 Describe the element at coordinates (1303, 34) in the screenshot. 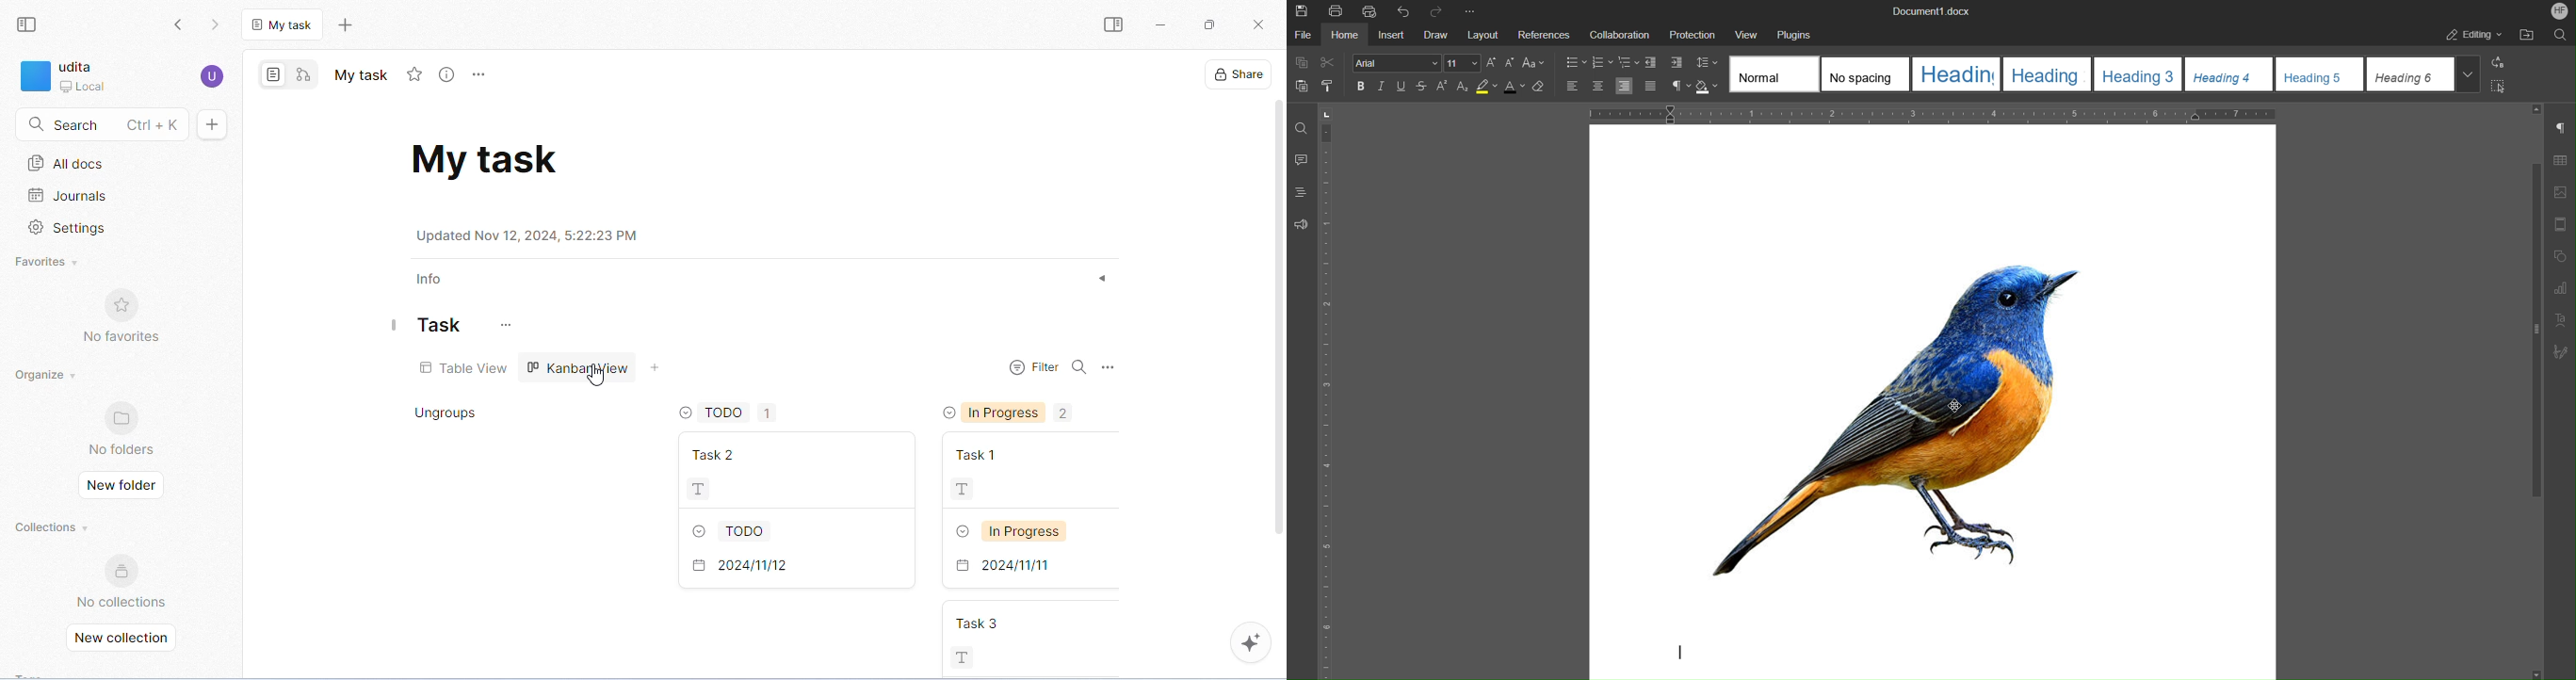

I see `File` at that location.